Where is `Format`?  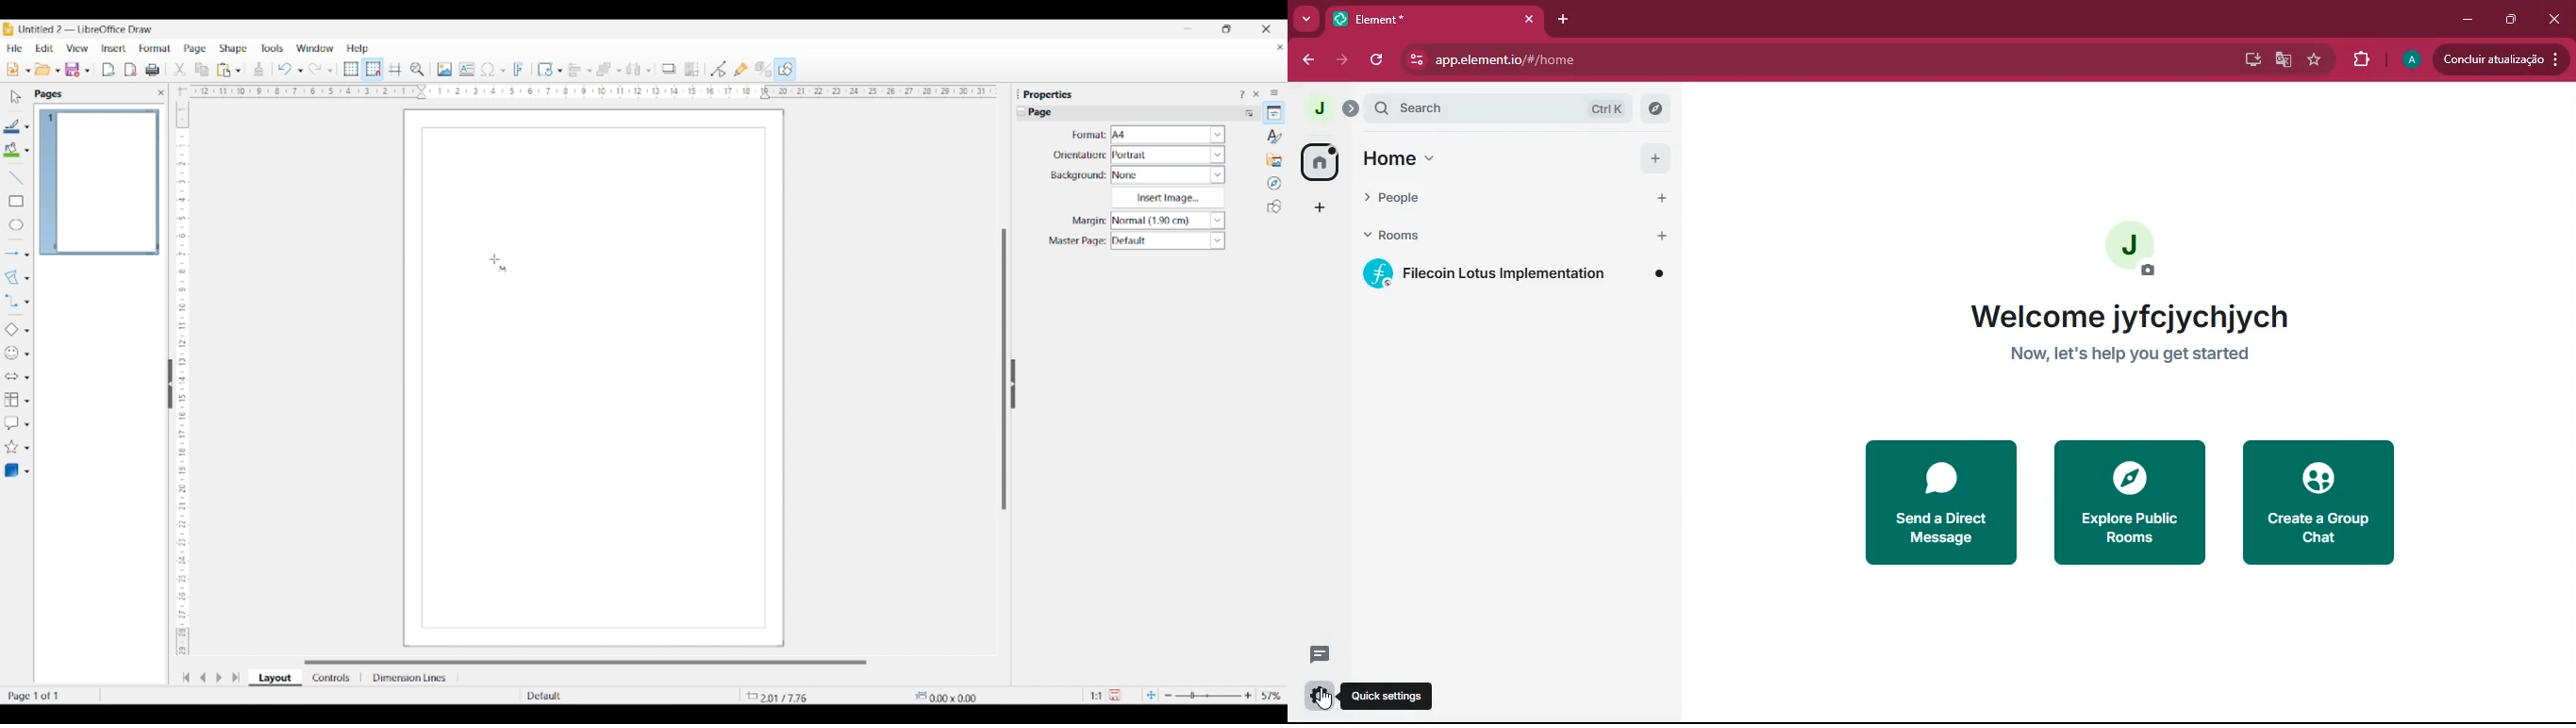
Format is located at coordinates (156, 48).